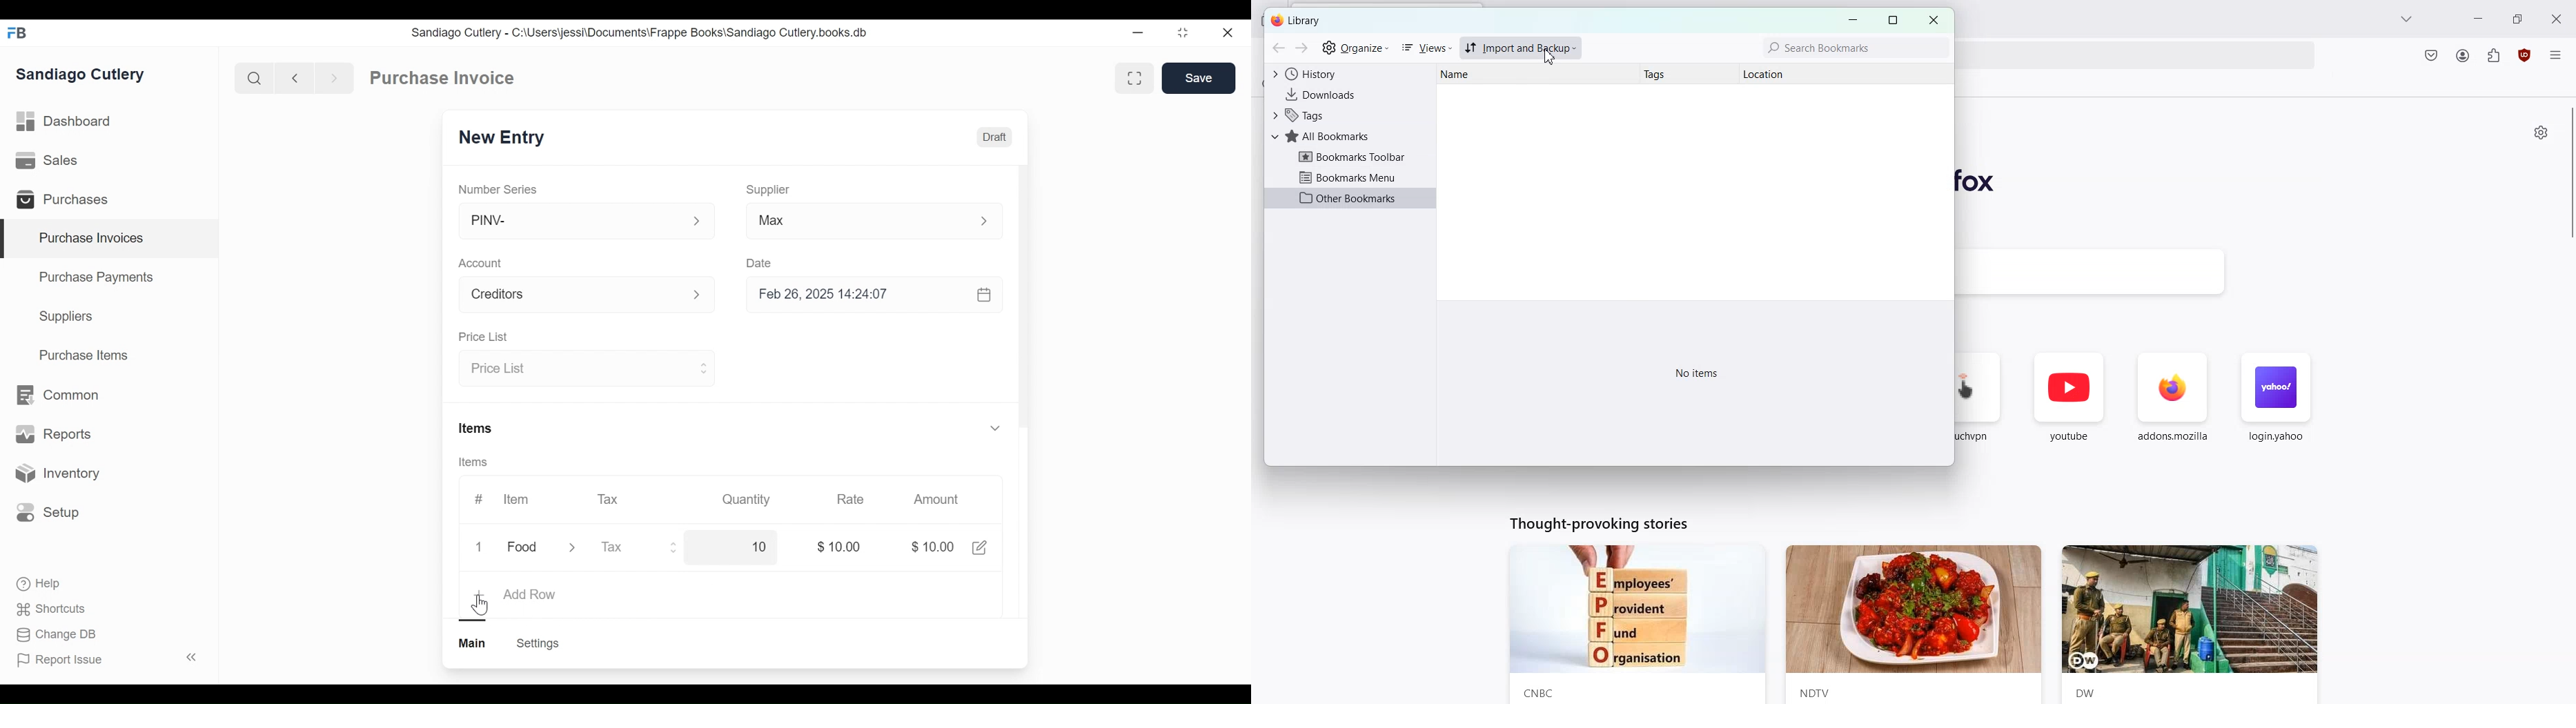  What do you see at coordinates (705, 296) in the screenshot?
I see `Expand` at bounding box center [705, 296].